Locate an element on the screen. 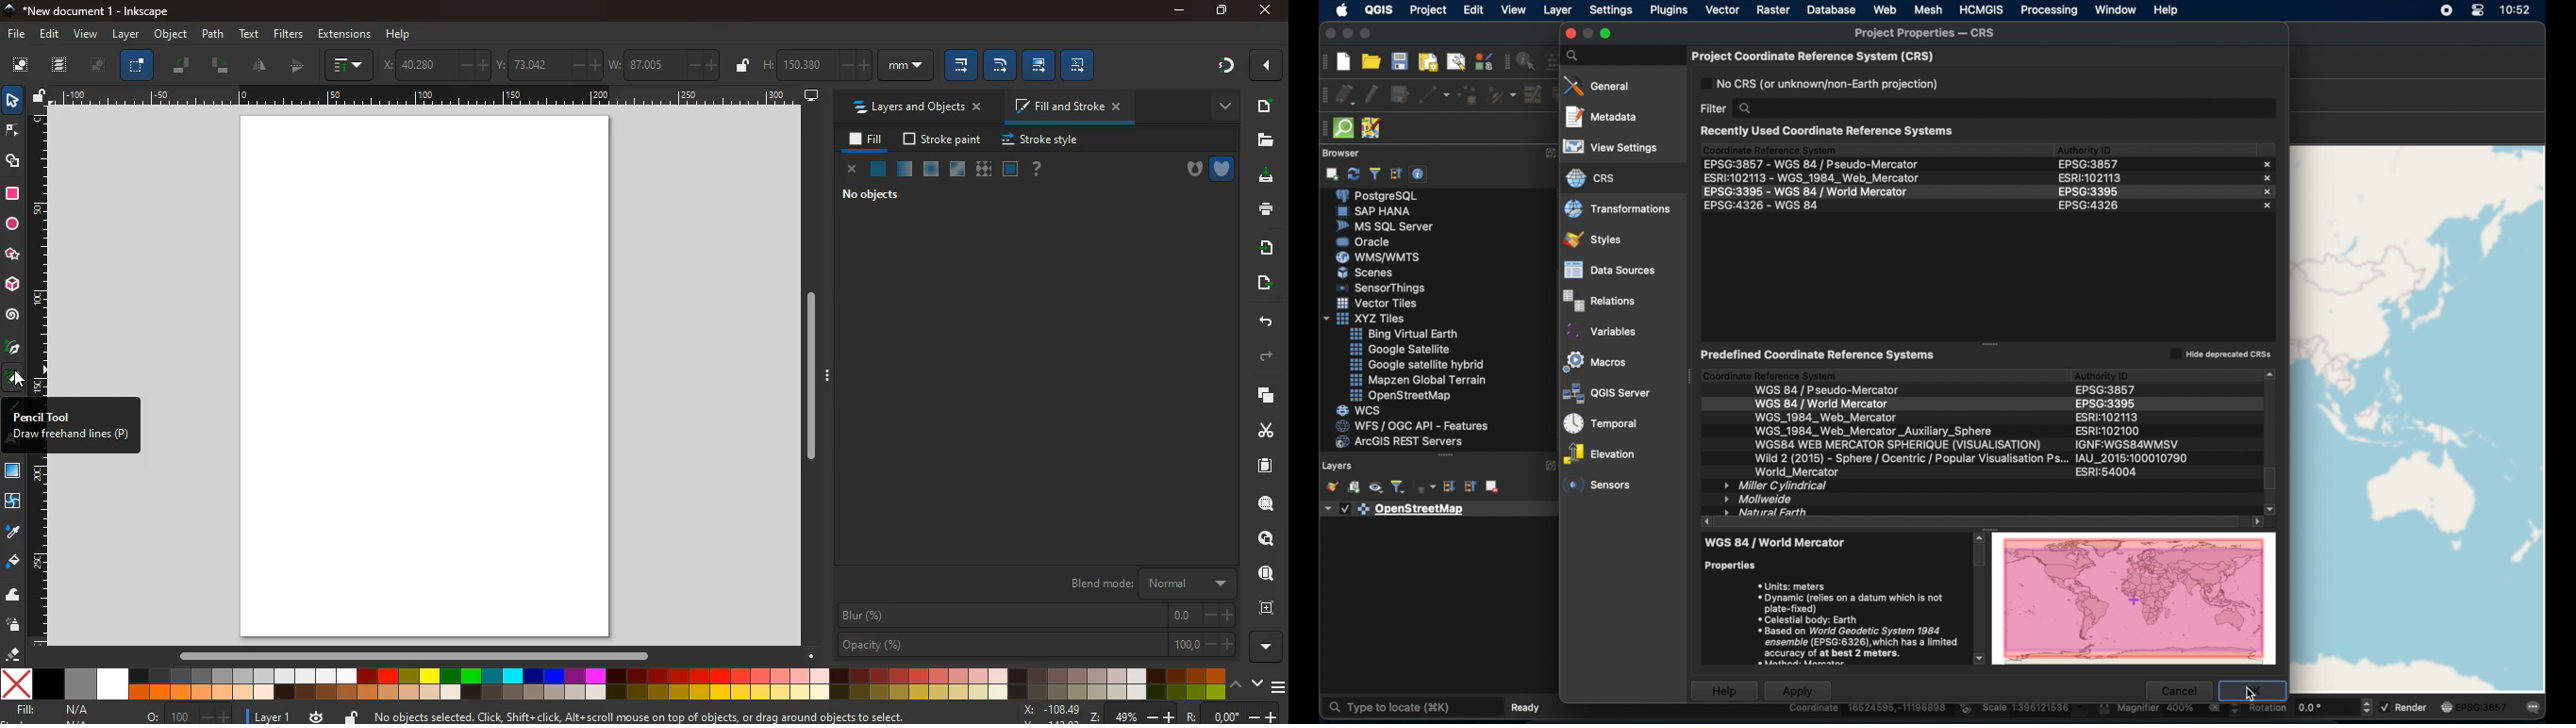 The height and width of the screenshot is (728, 2576). minimize is located at coordinates (1347, 34).